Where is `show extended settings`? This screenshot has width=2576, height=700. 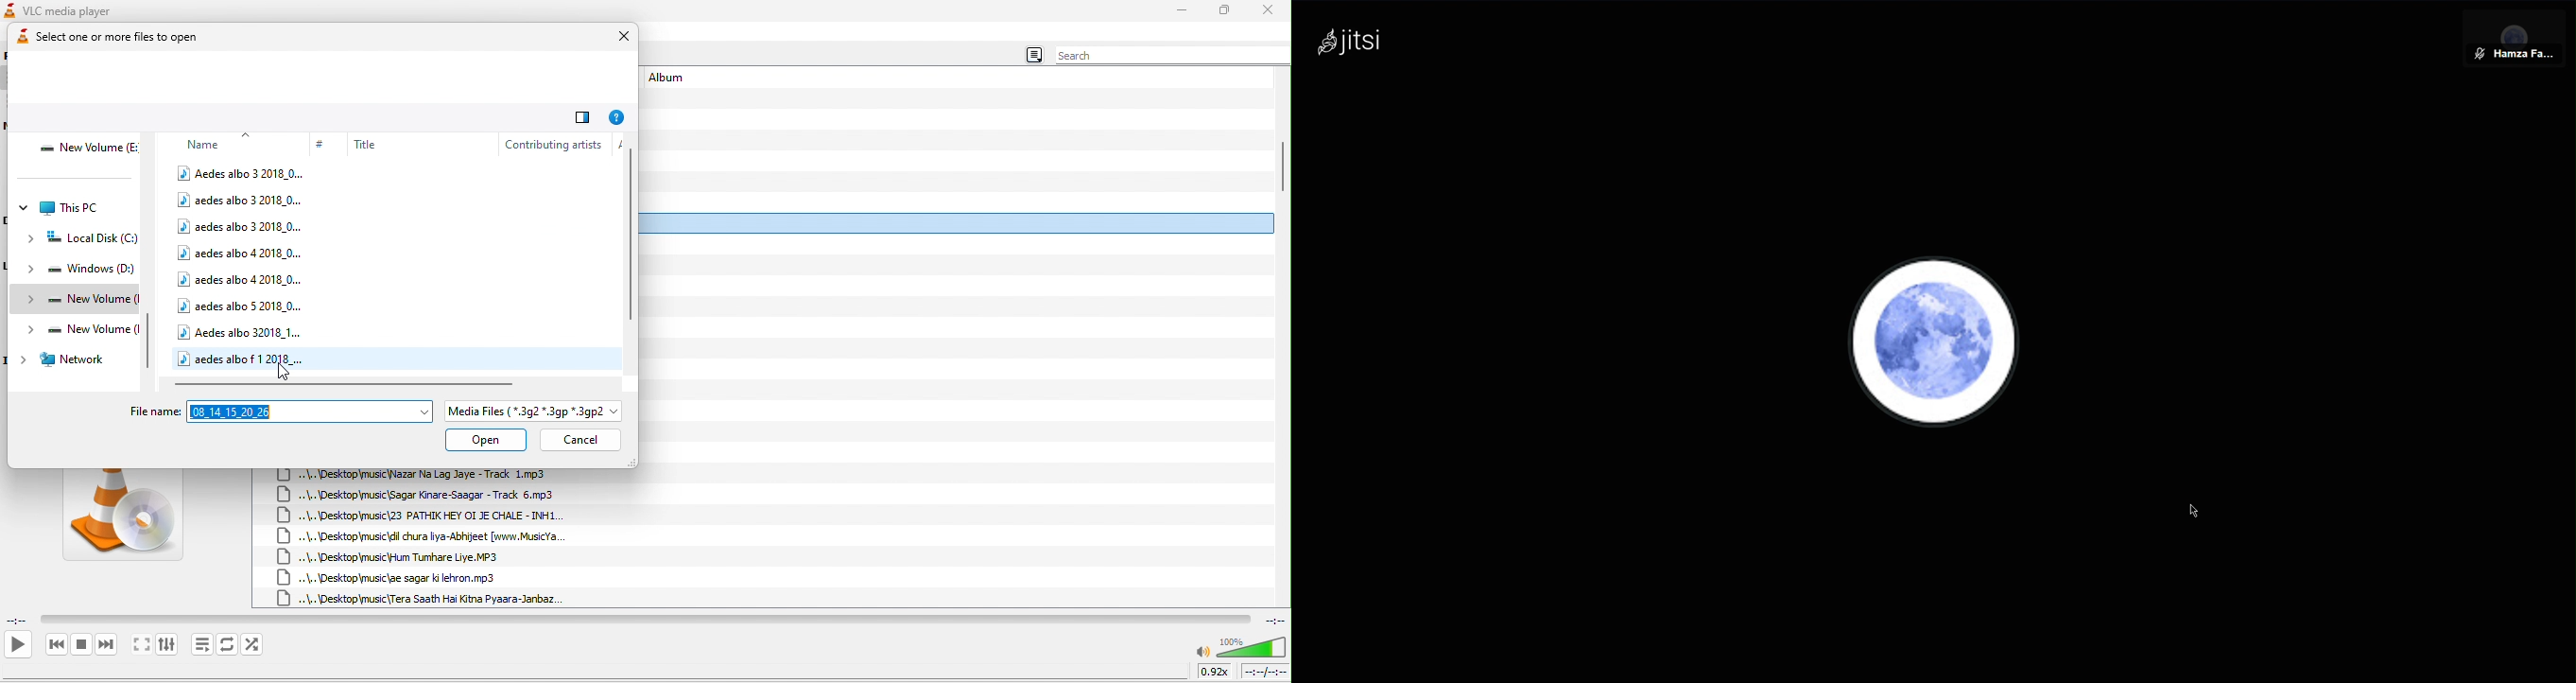
show extended settings is located at coordinates (166, 645).